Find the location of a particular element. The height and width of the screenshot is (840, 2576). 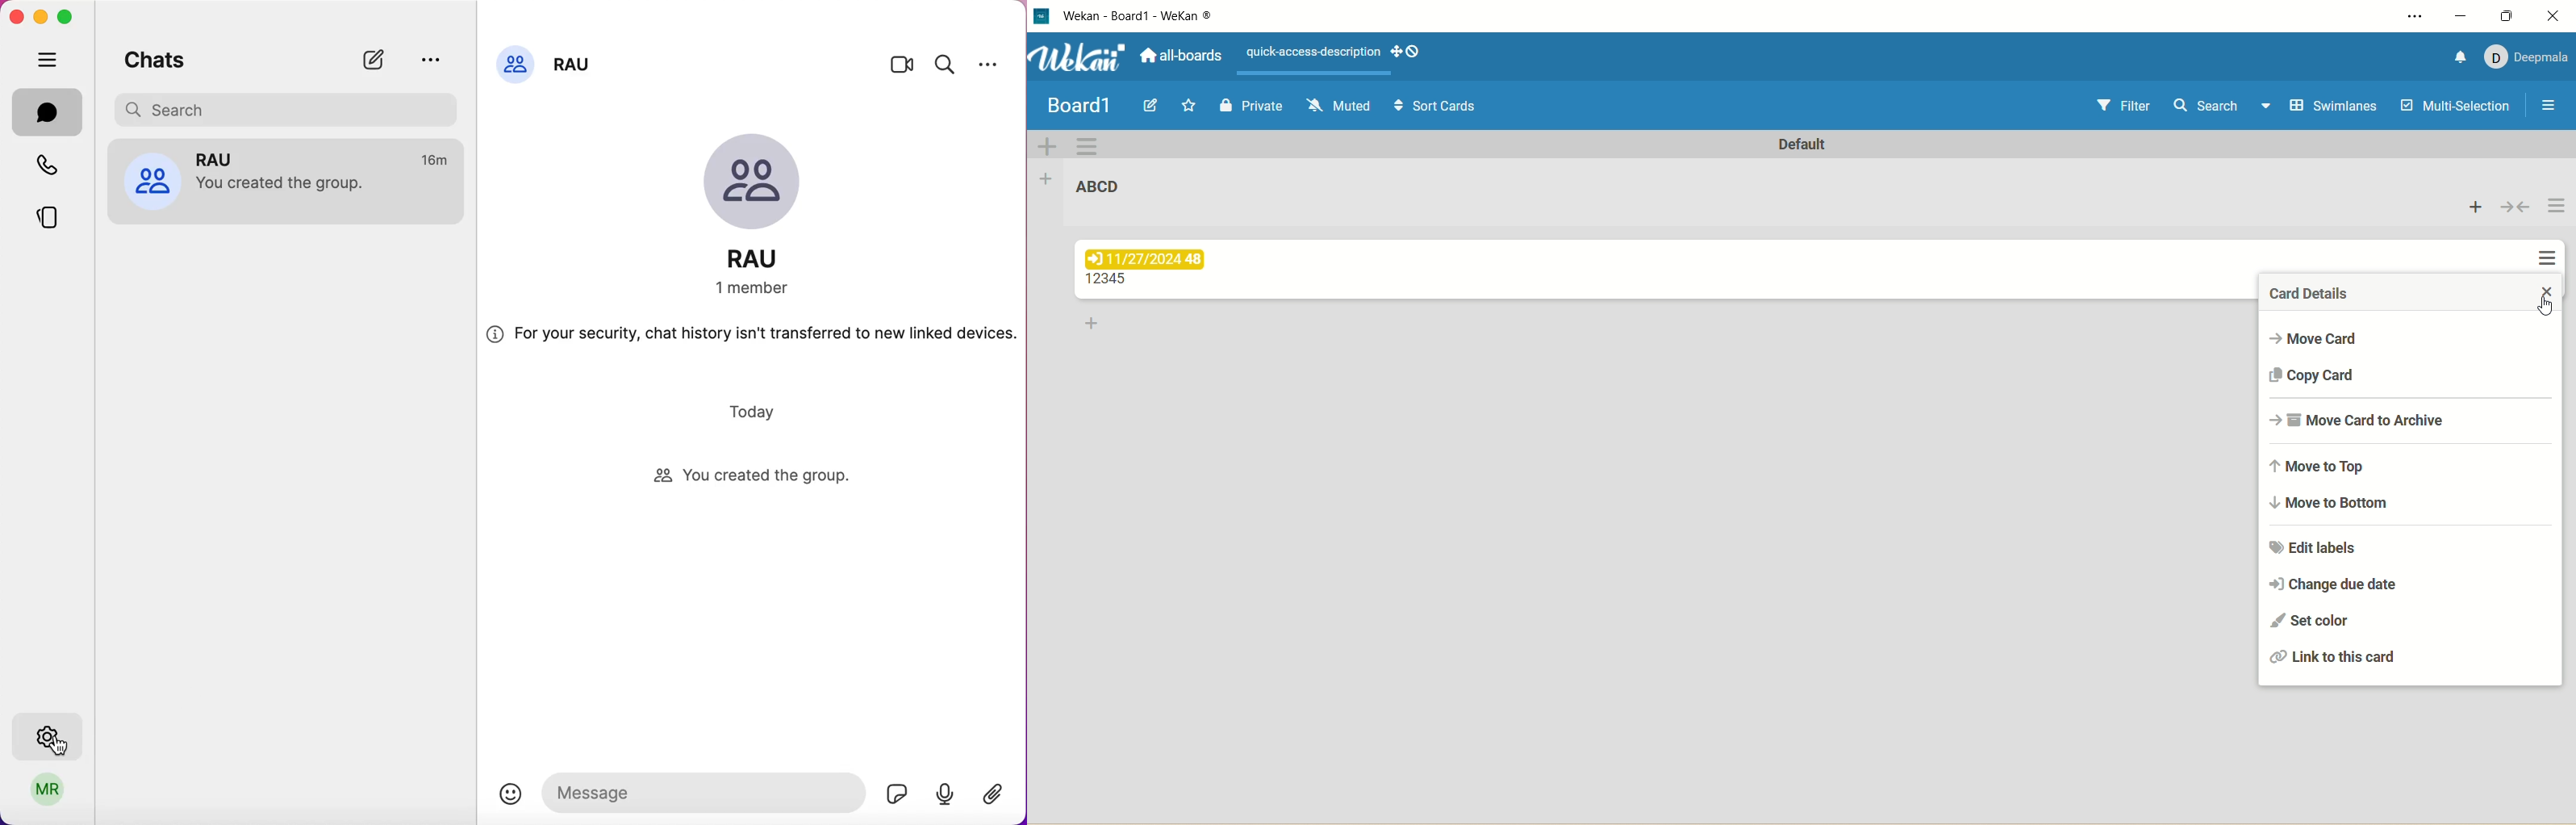

chats is located at coordinates (155, 57).